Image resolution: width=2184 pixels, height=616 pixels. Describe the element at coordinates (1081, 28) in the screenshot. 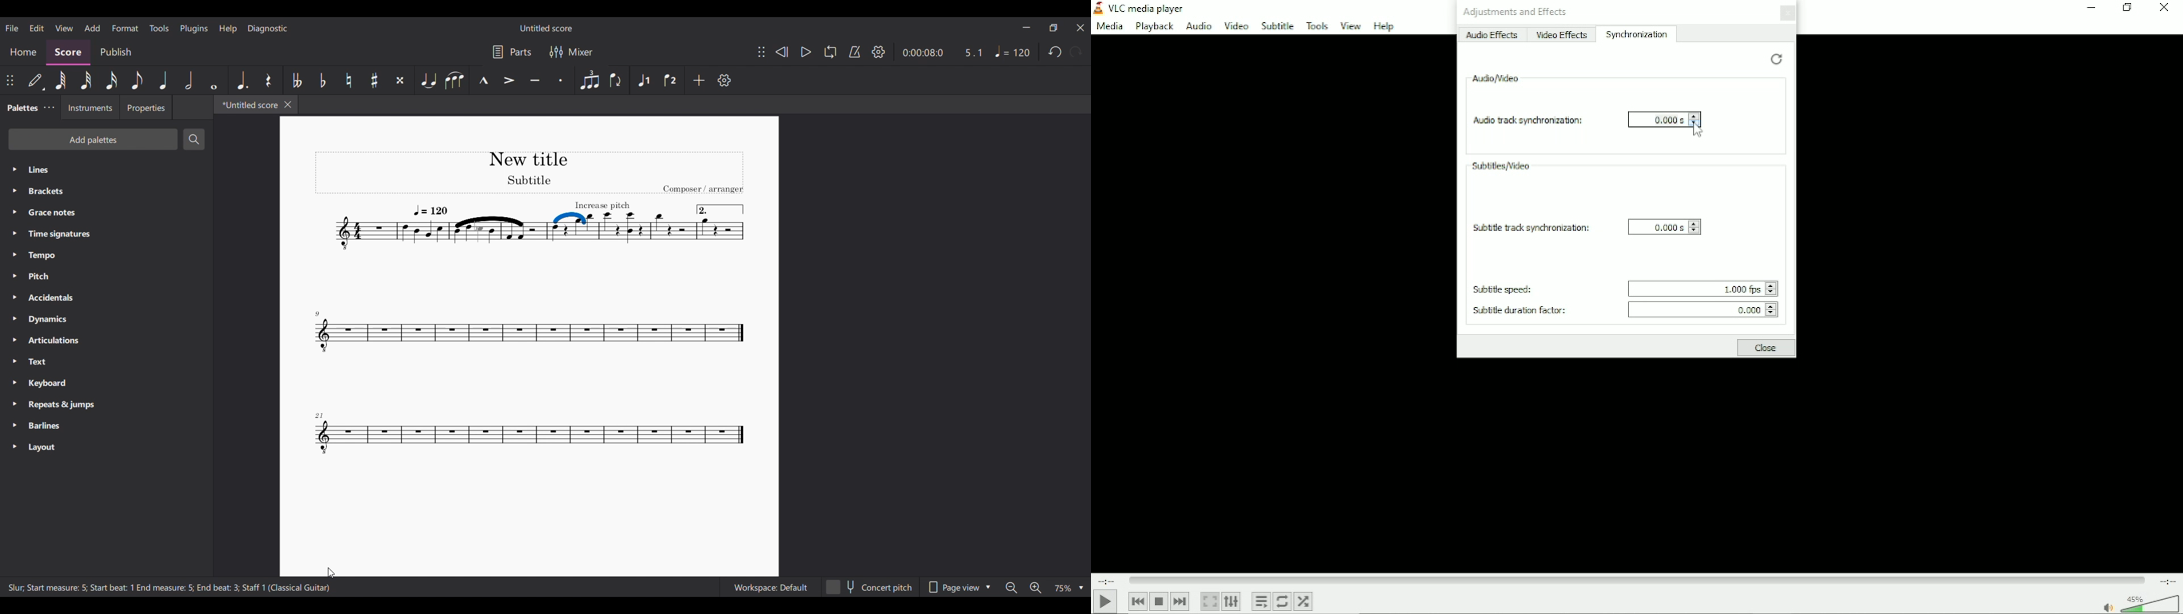

I see `Close interface` at that location.